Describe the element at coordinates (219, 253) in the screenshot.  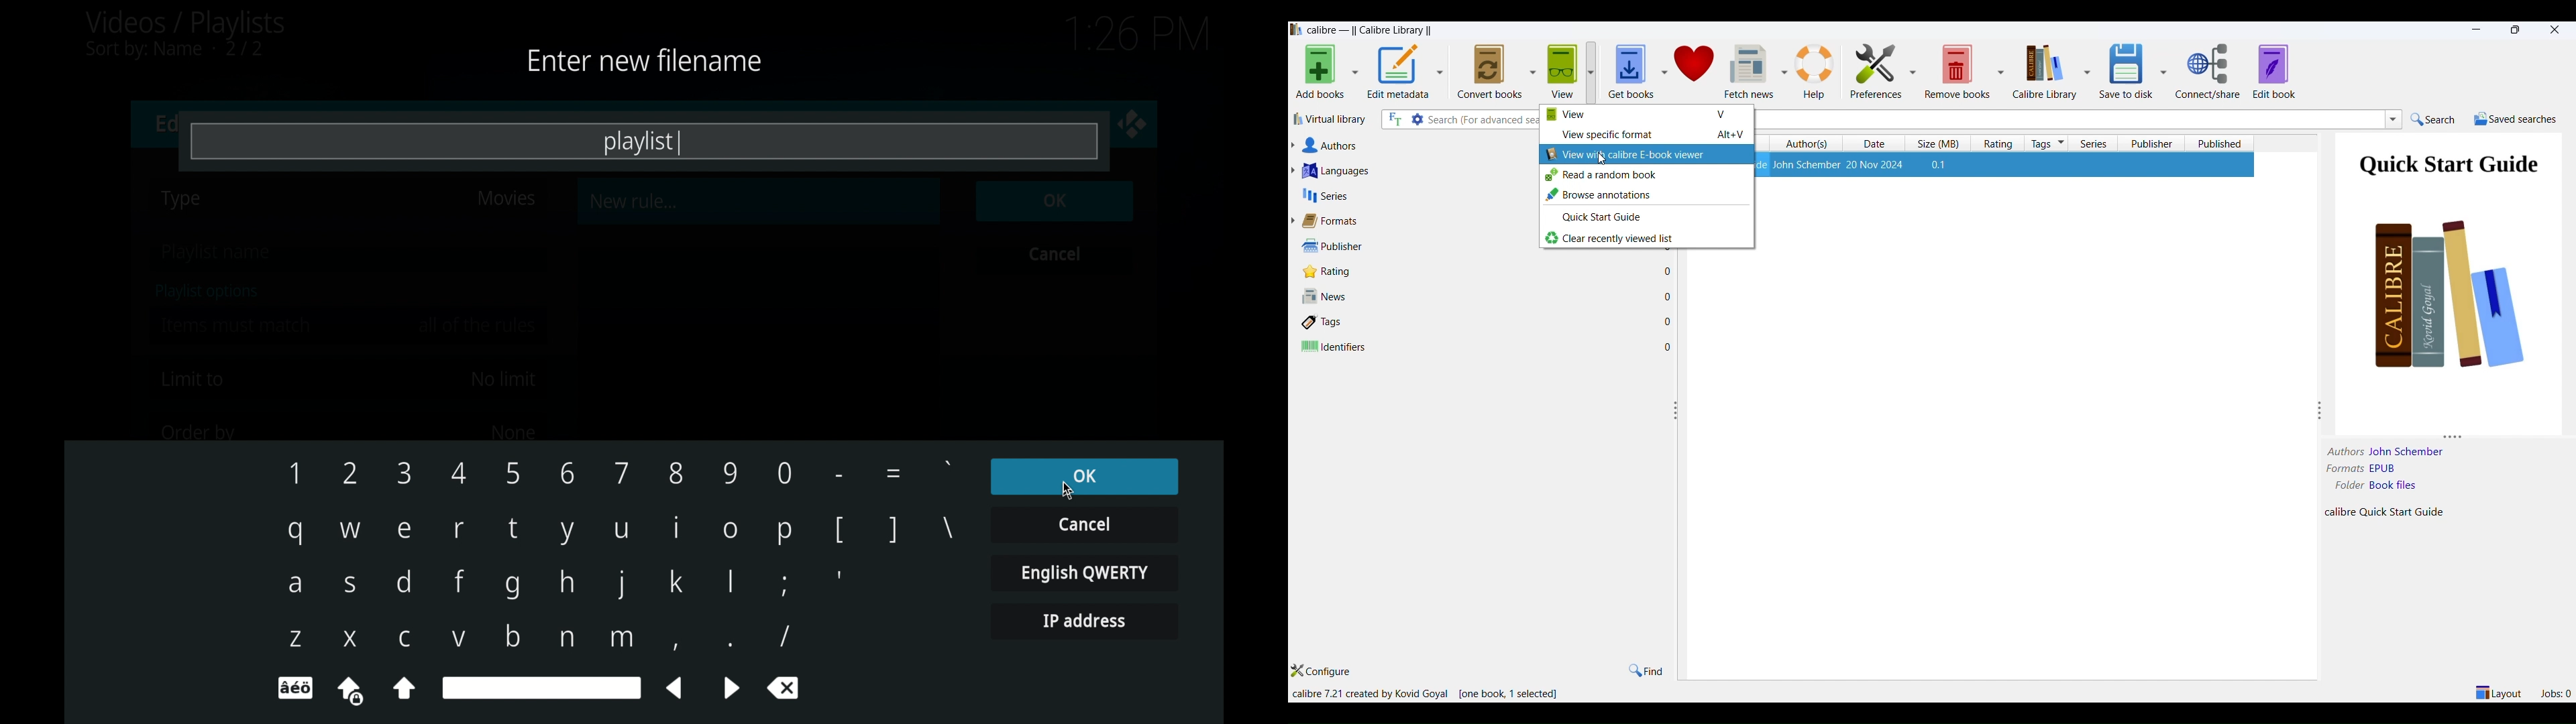
I see `playlist name` at that location.